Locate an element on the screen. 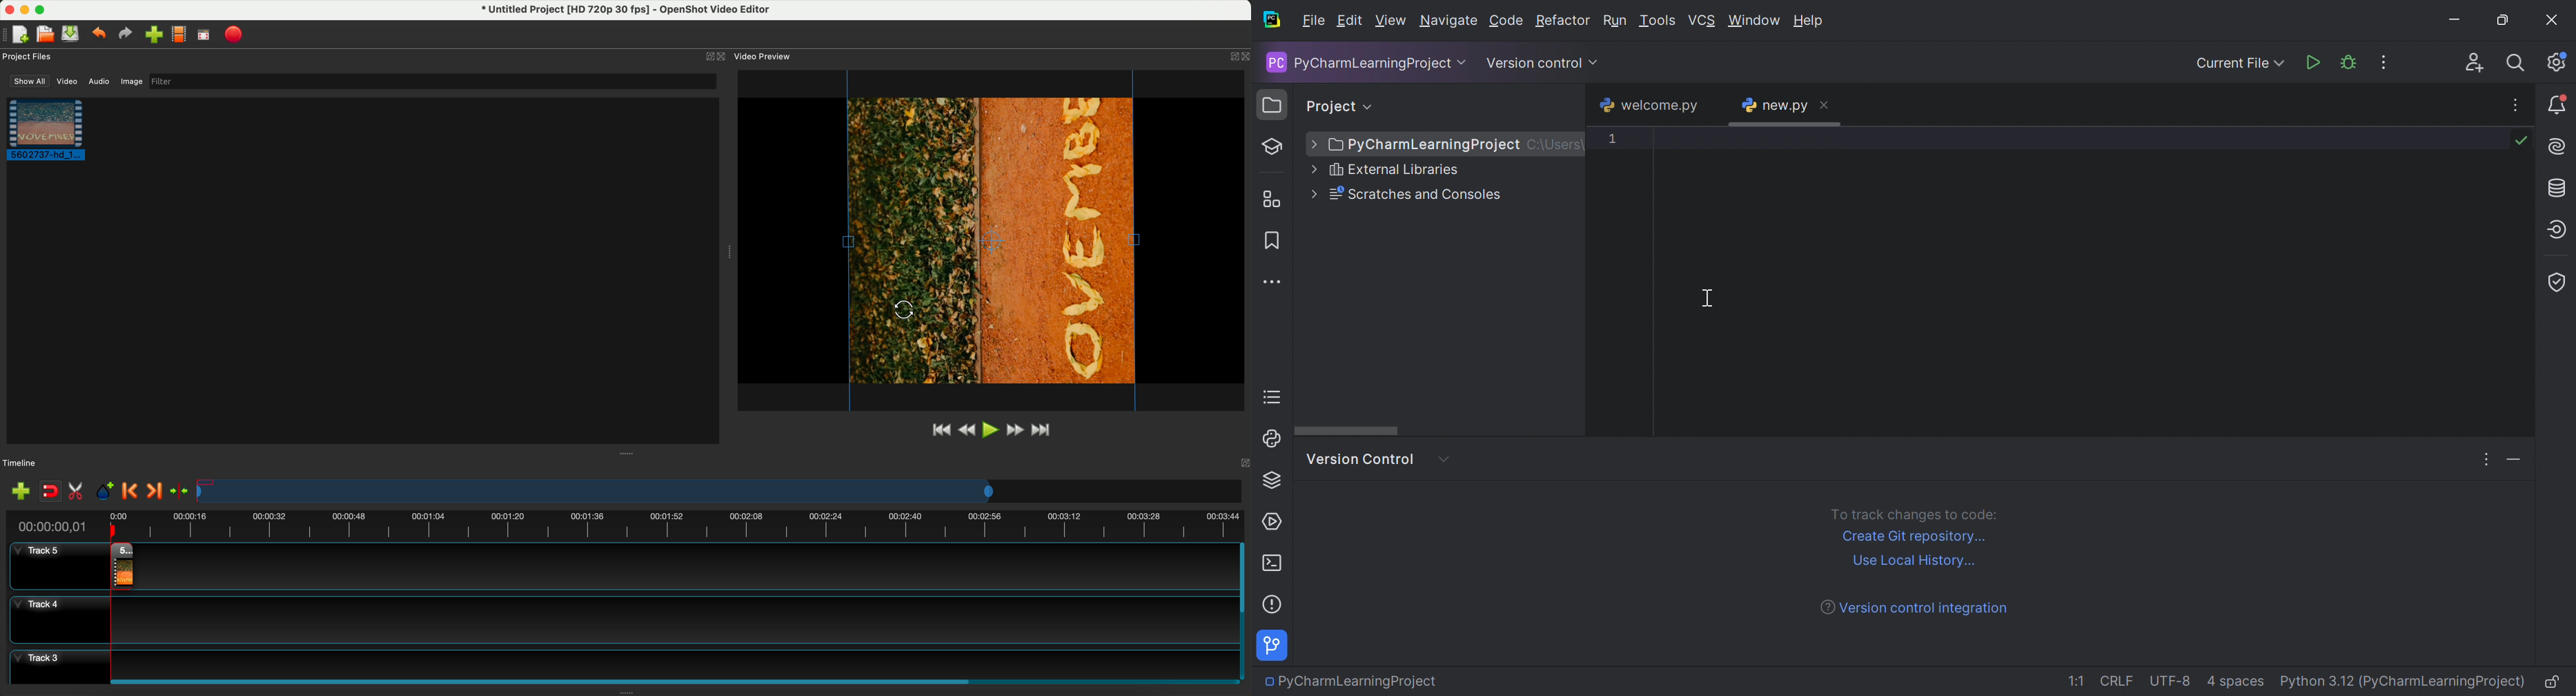  (PyCharmLearningProject) is located at coordinates (2444, 682).